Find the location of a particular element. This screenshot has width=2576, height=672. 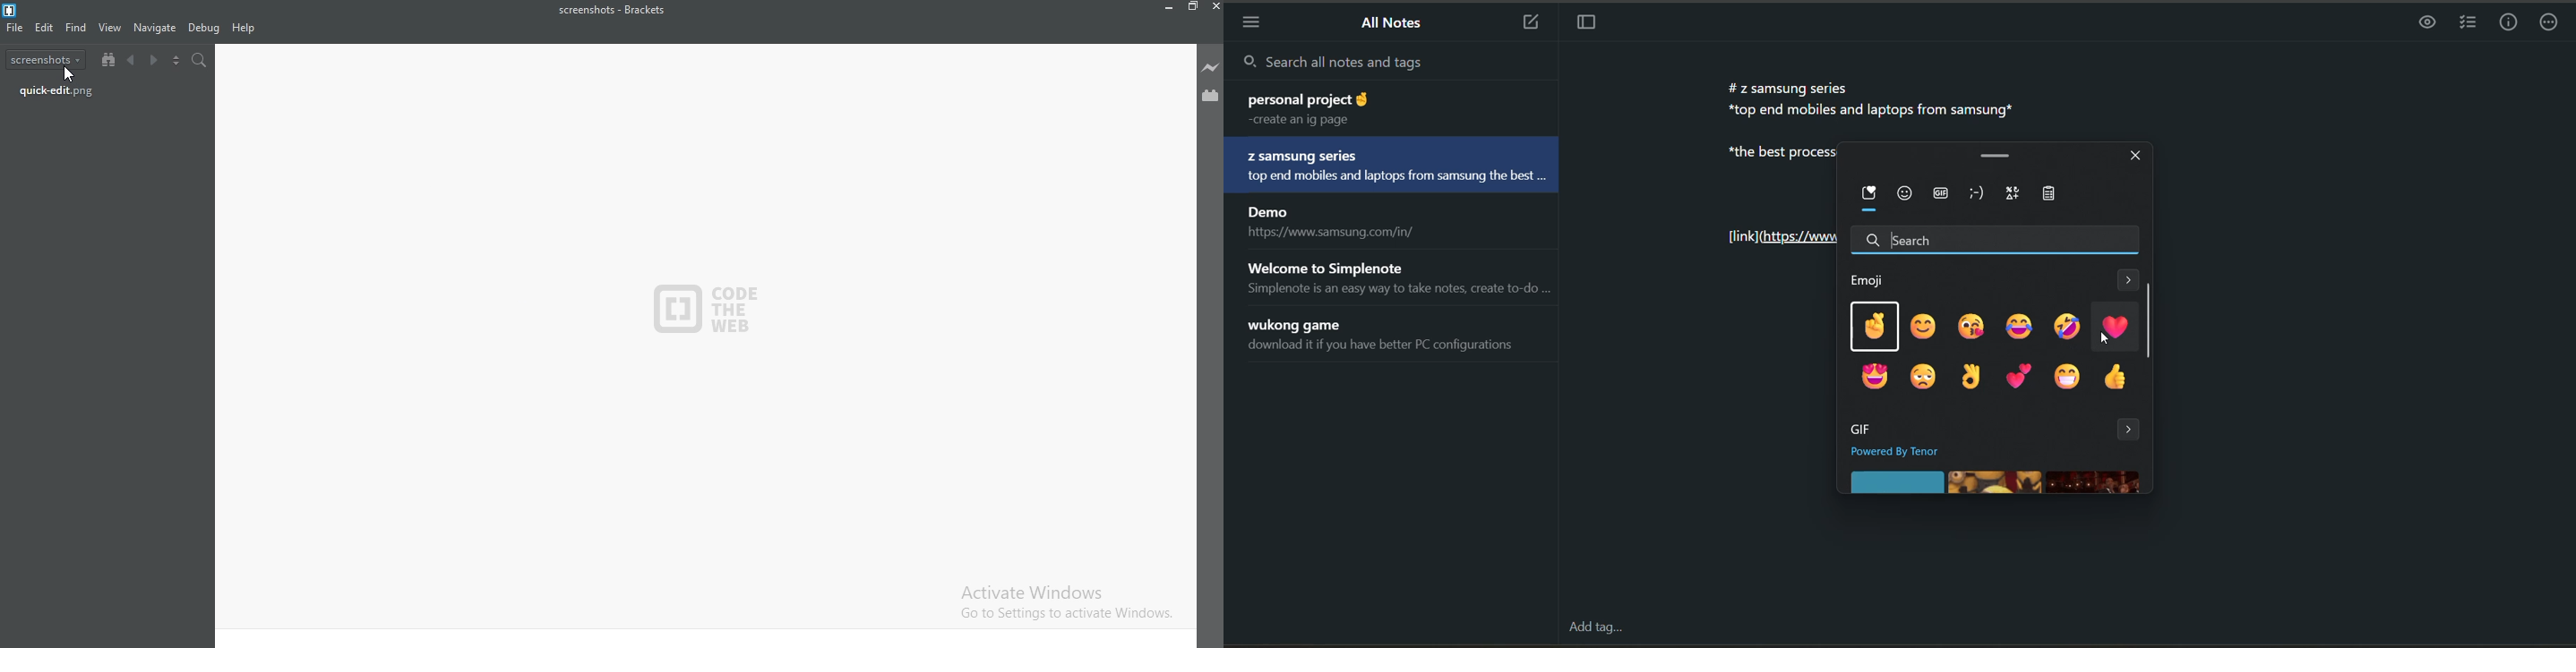

Previous document is located at coordinates (133, 61).